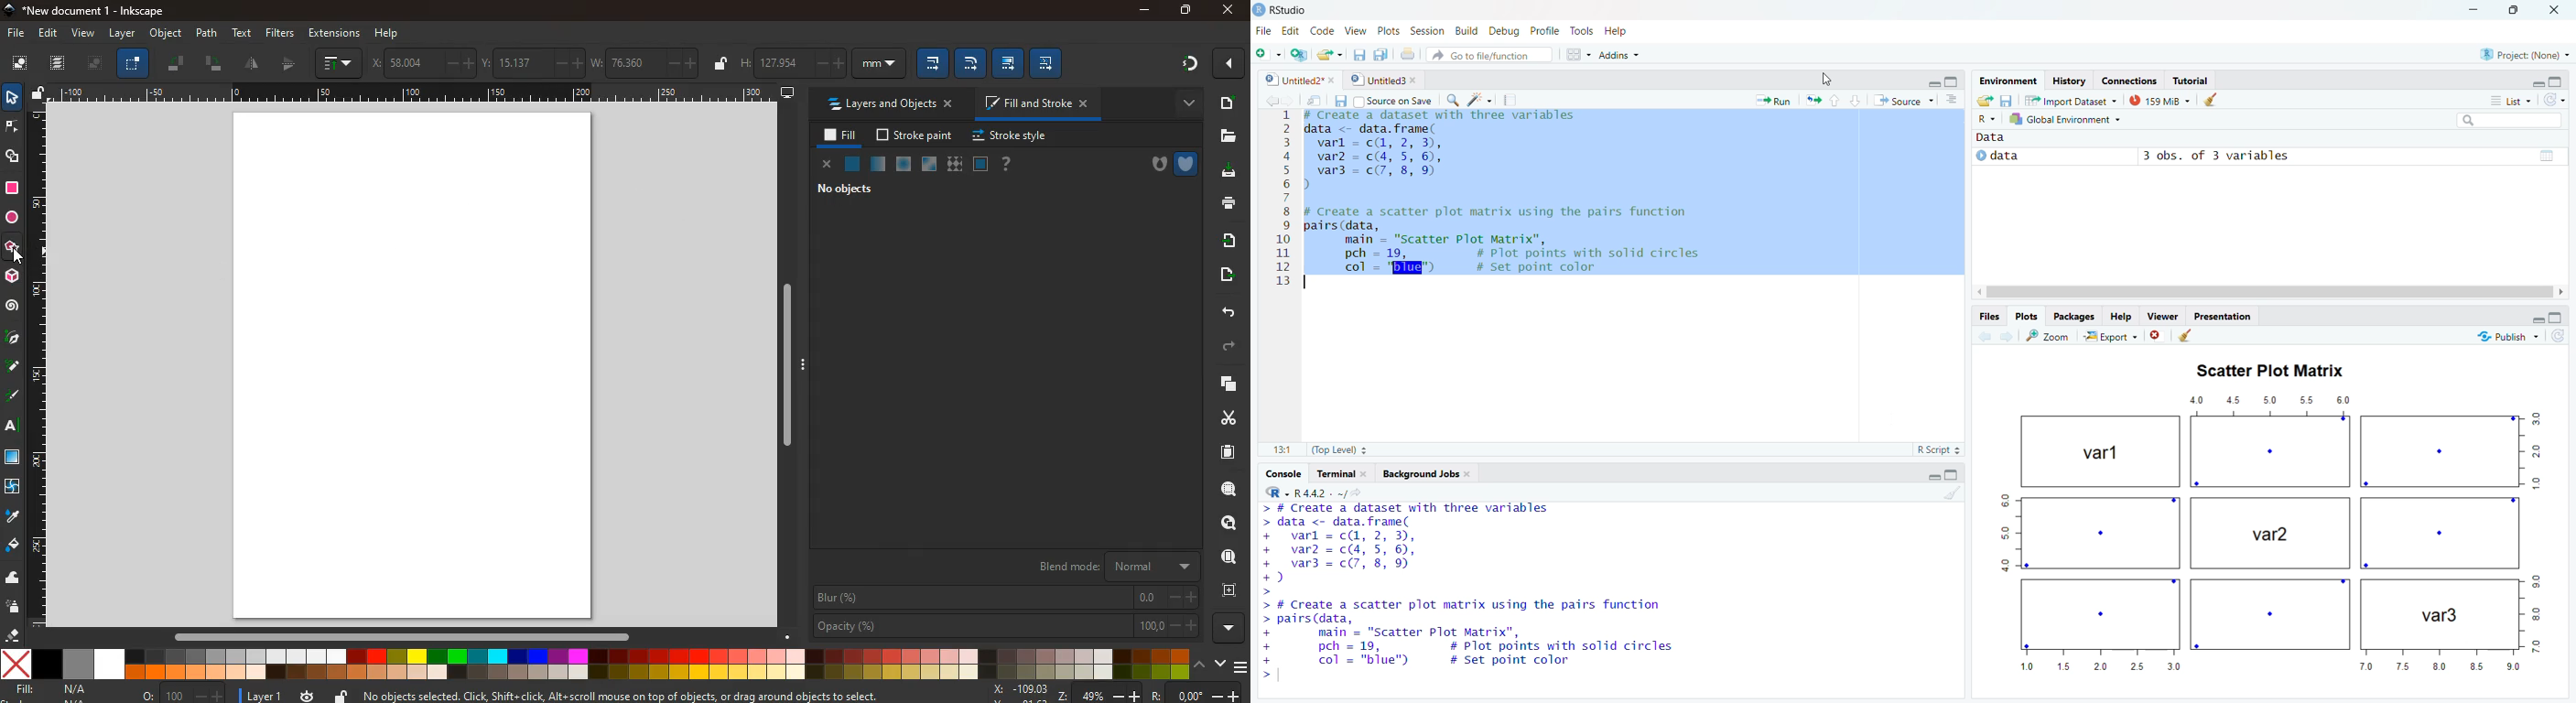  I want to click on Environment is empty, so click(2268, 215).